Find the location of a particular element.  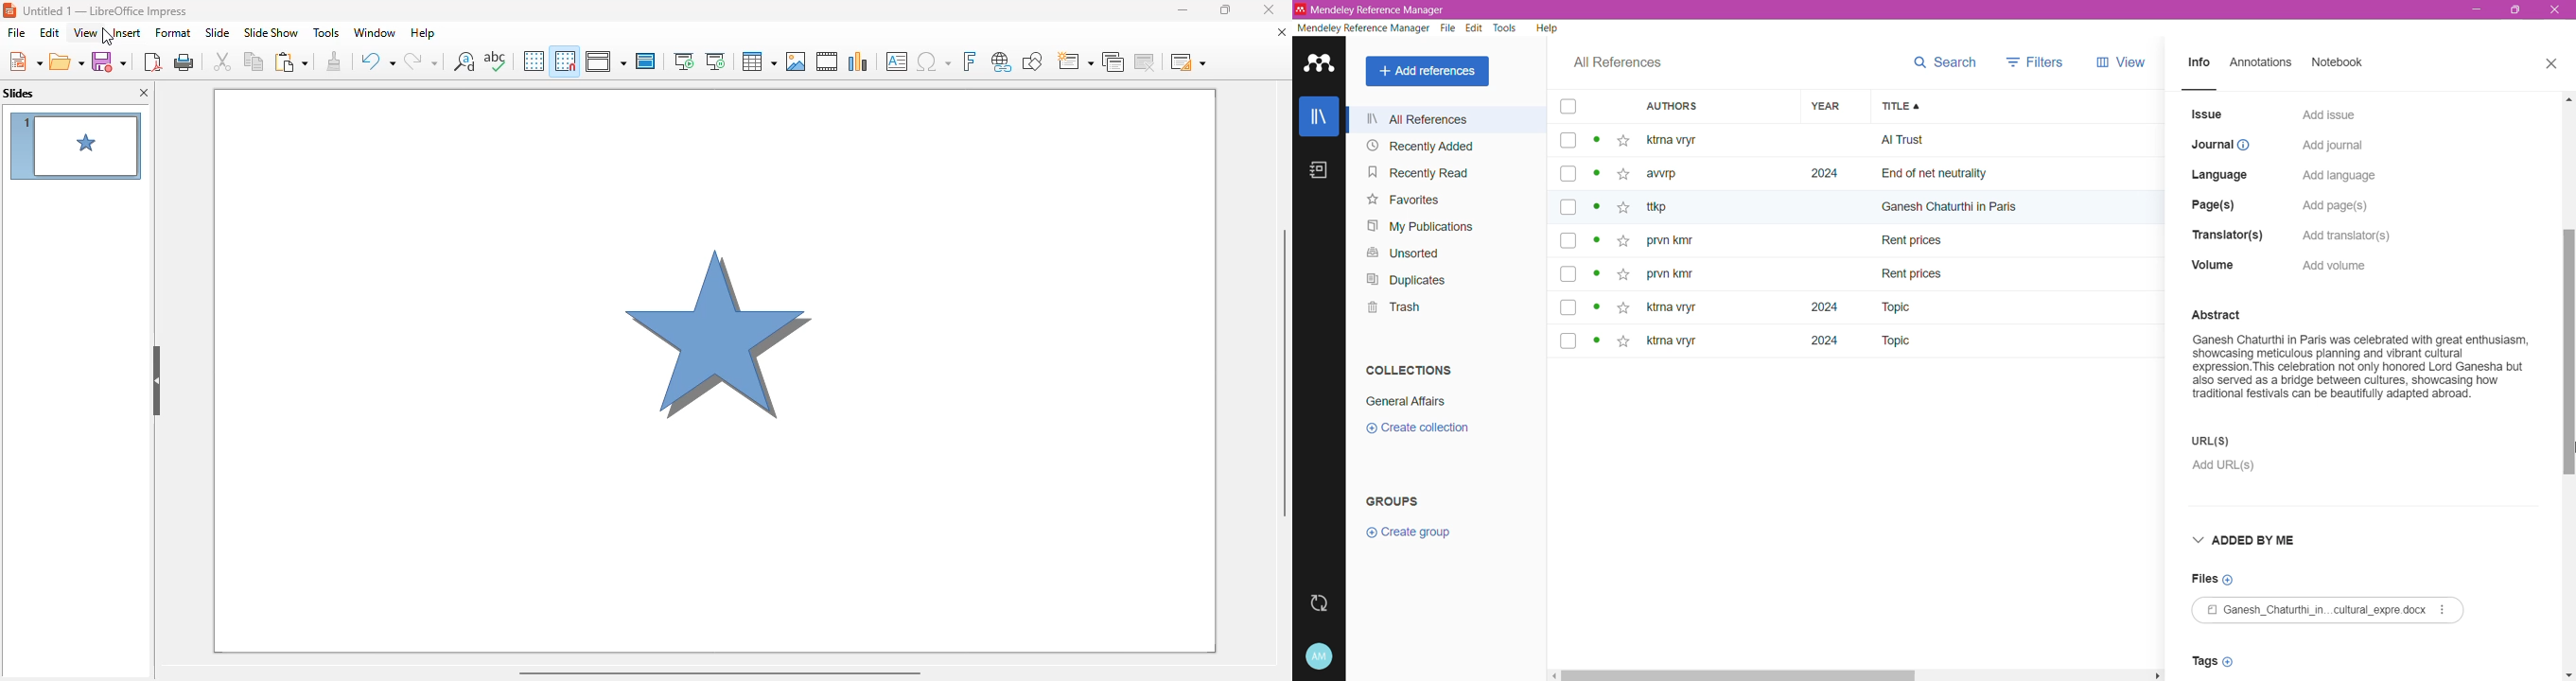

horizontal scroll bar is located at coordinates (719, 672).